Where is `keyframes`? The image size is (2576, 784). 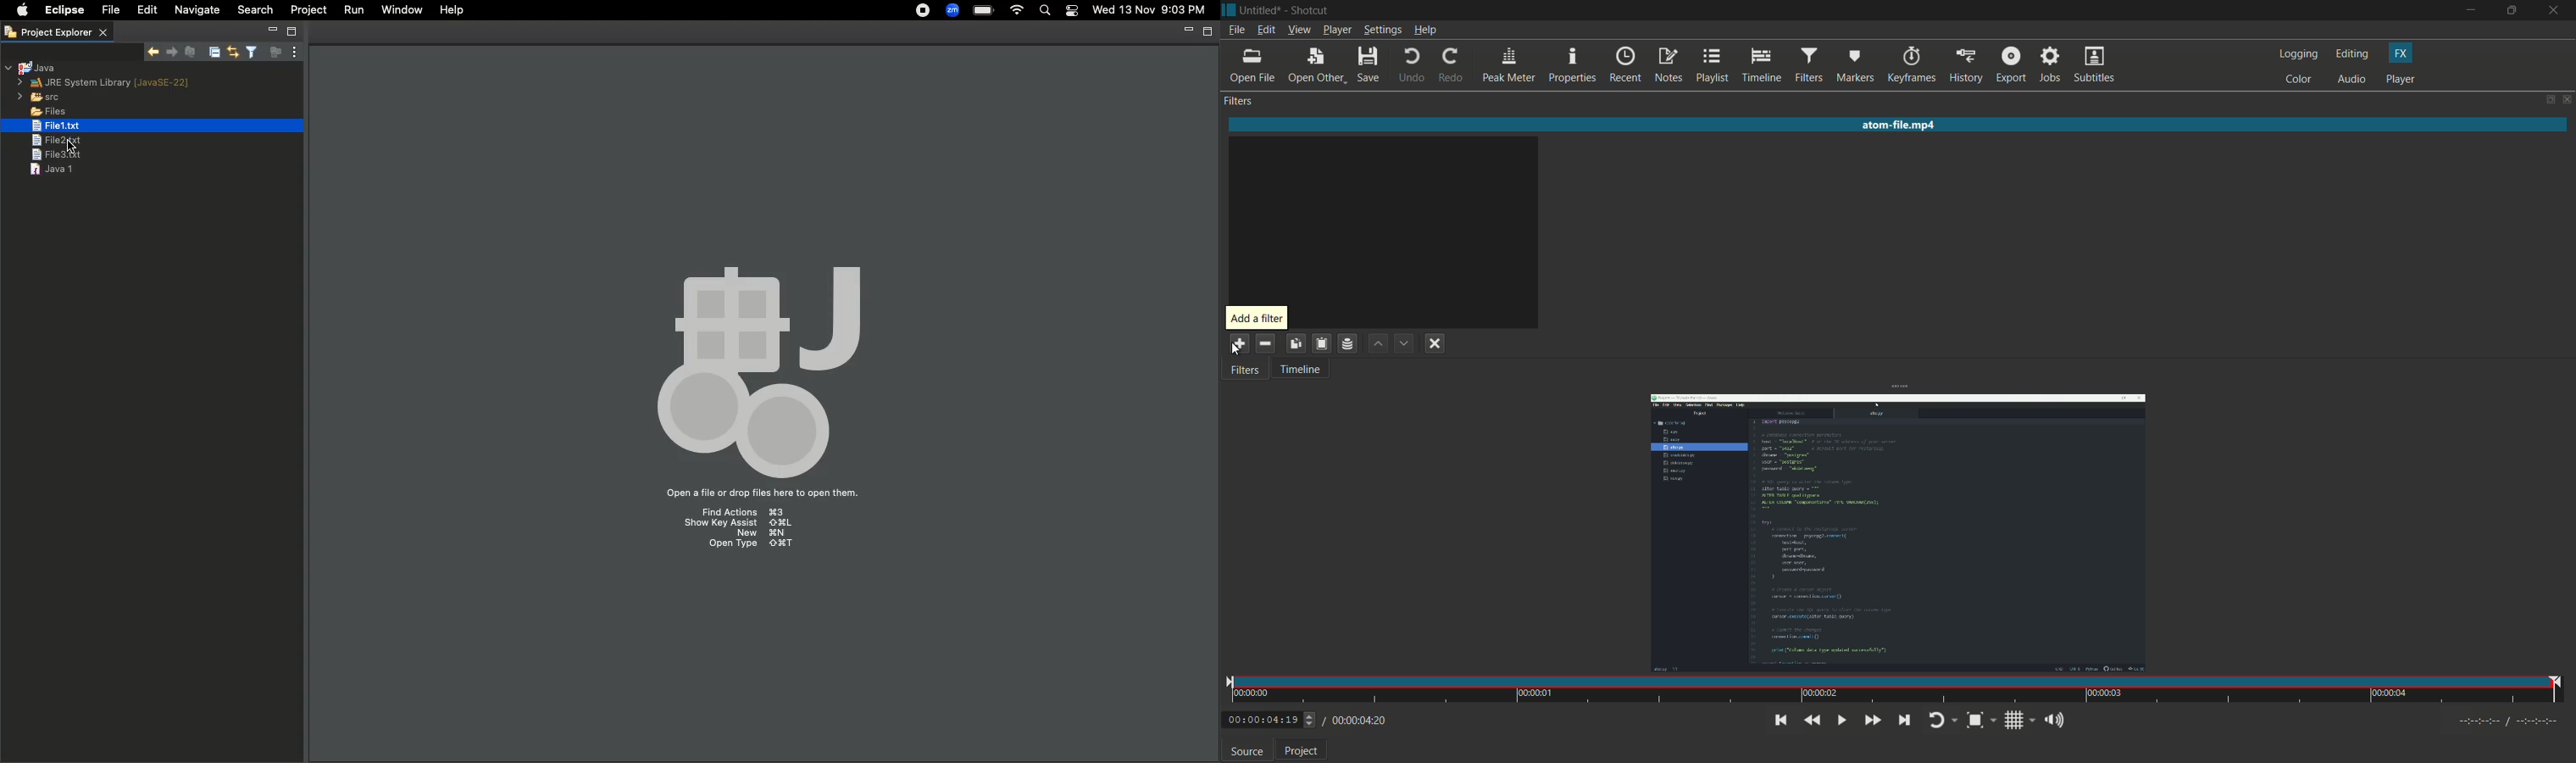 keyframes is located at coordinates (1912, 66).